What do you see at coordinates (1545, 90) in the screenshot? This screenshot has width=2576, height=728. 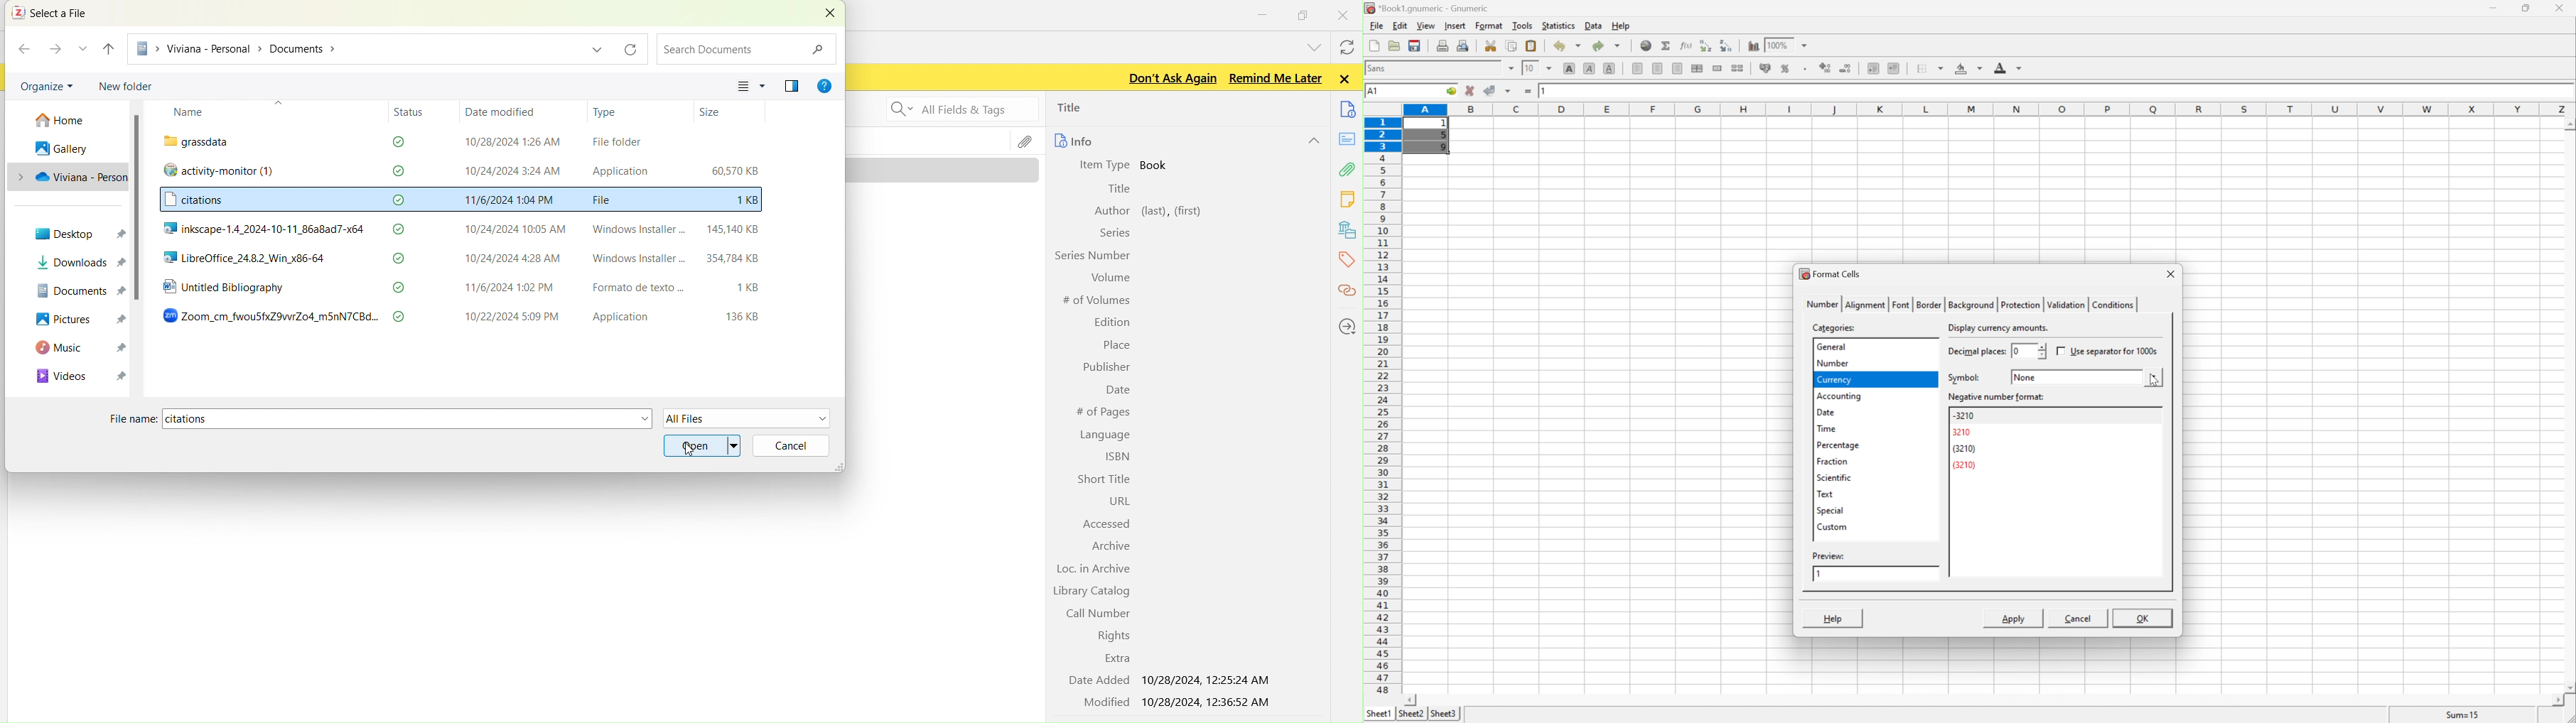 I see `1` at bounding box center [1545, 90].